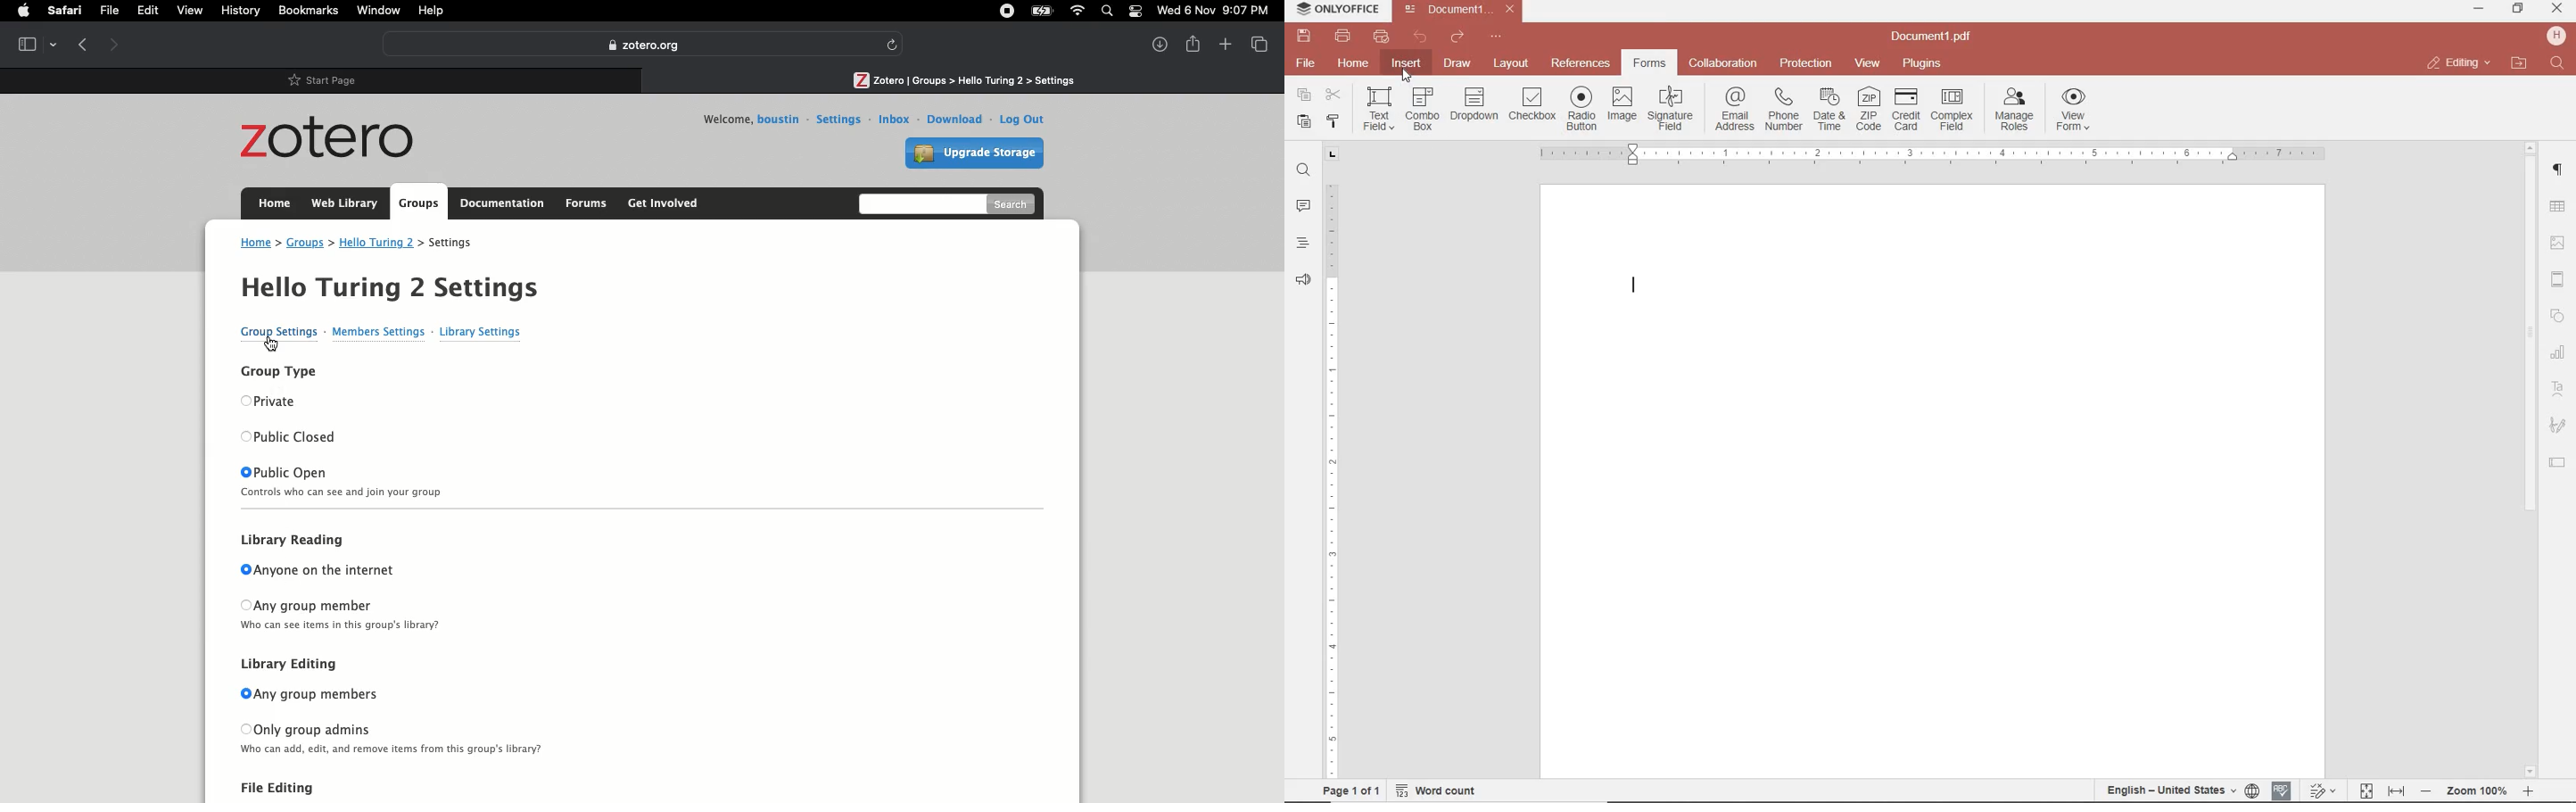 This screenshot has height=812, width=2576. I want to click on Web library, so click(343, 203).